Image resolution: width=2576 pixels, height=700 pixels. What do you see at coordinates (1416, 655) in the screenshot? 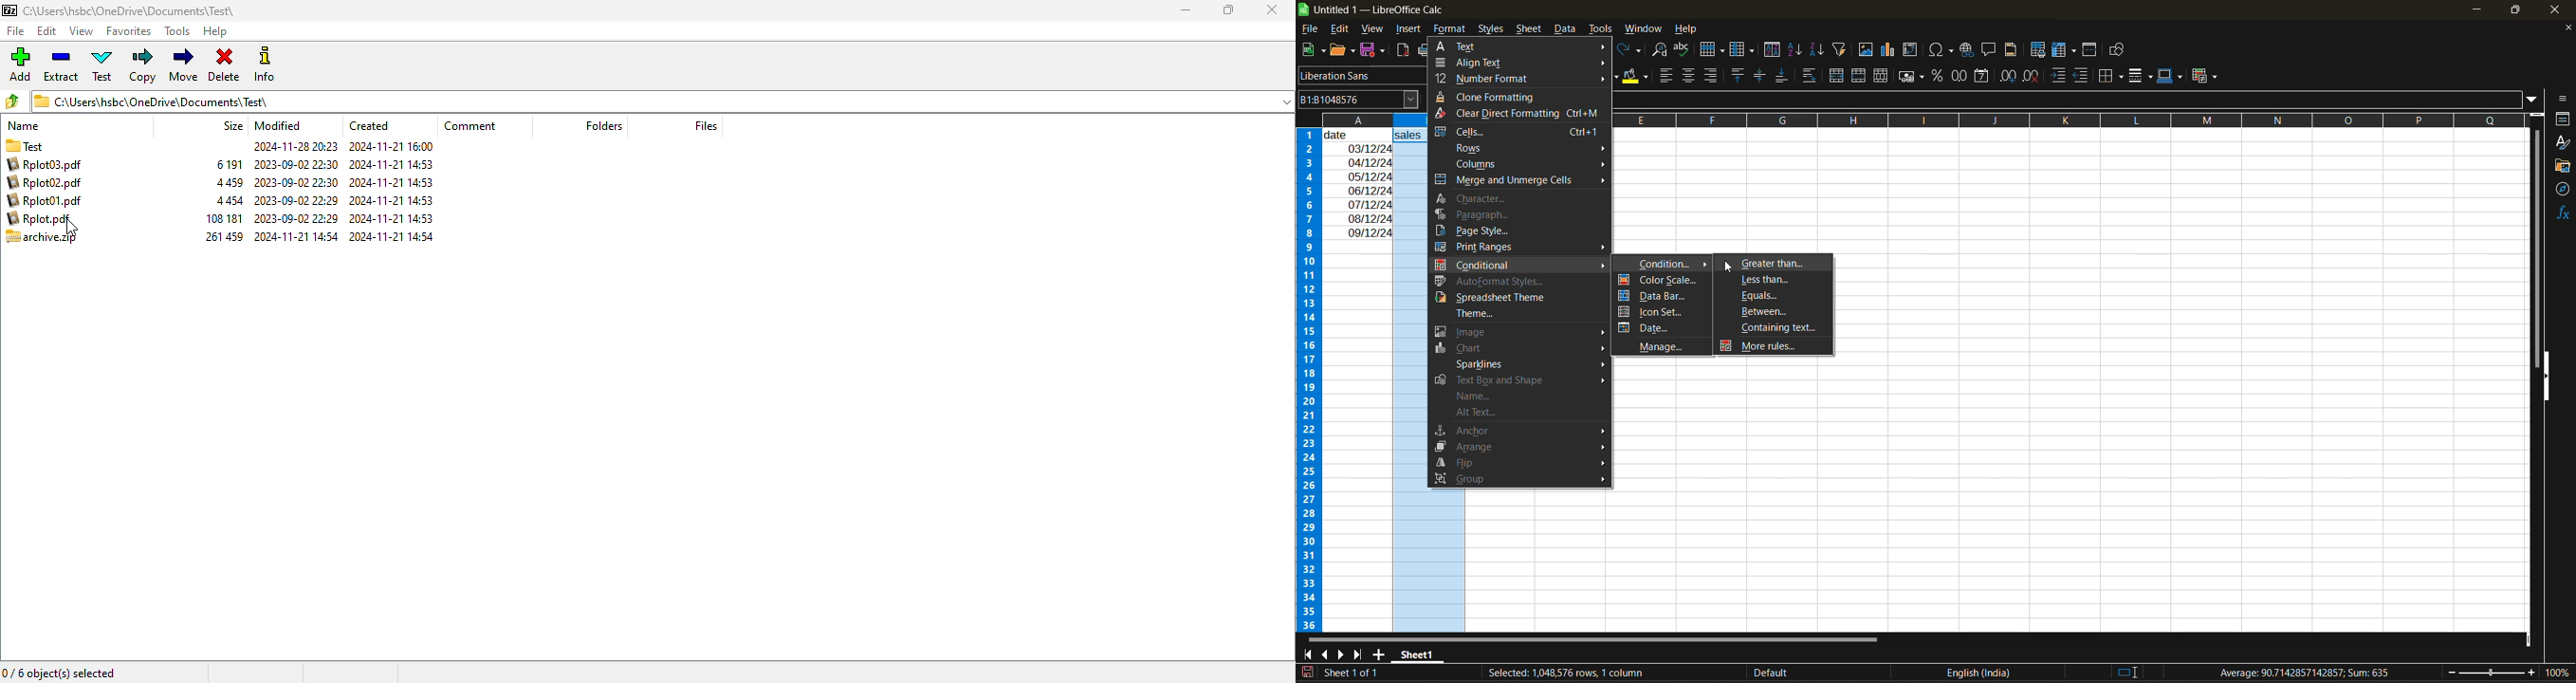
I see `sheet name` at bounding box center [1416, 655].